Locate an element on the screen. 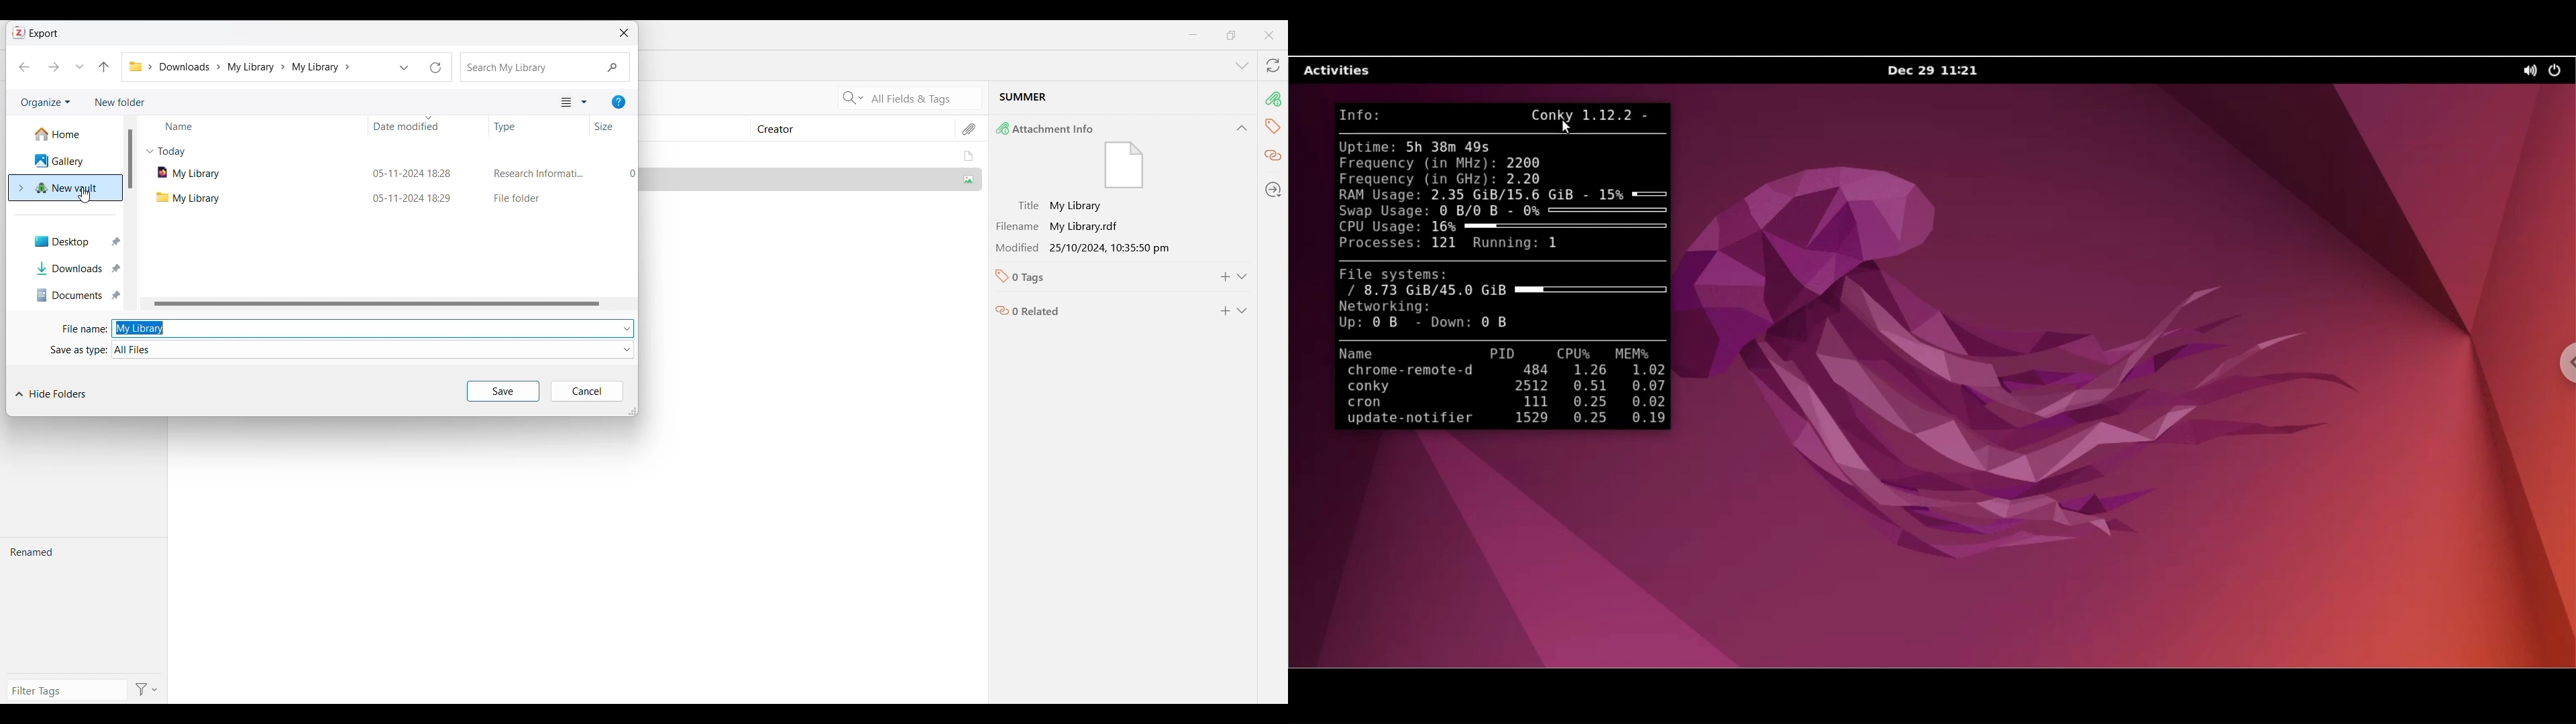 This screenshot has width=2576, height=728. 0 related is located at coordinates (1097, 308).